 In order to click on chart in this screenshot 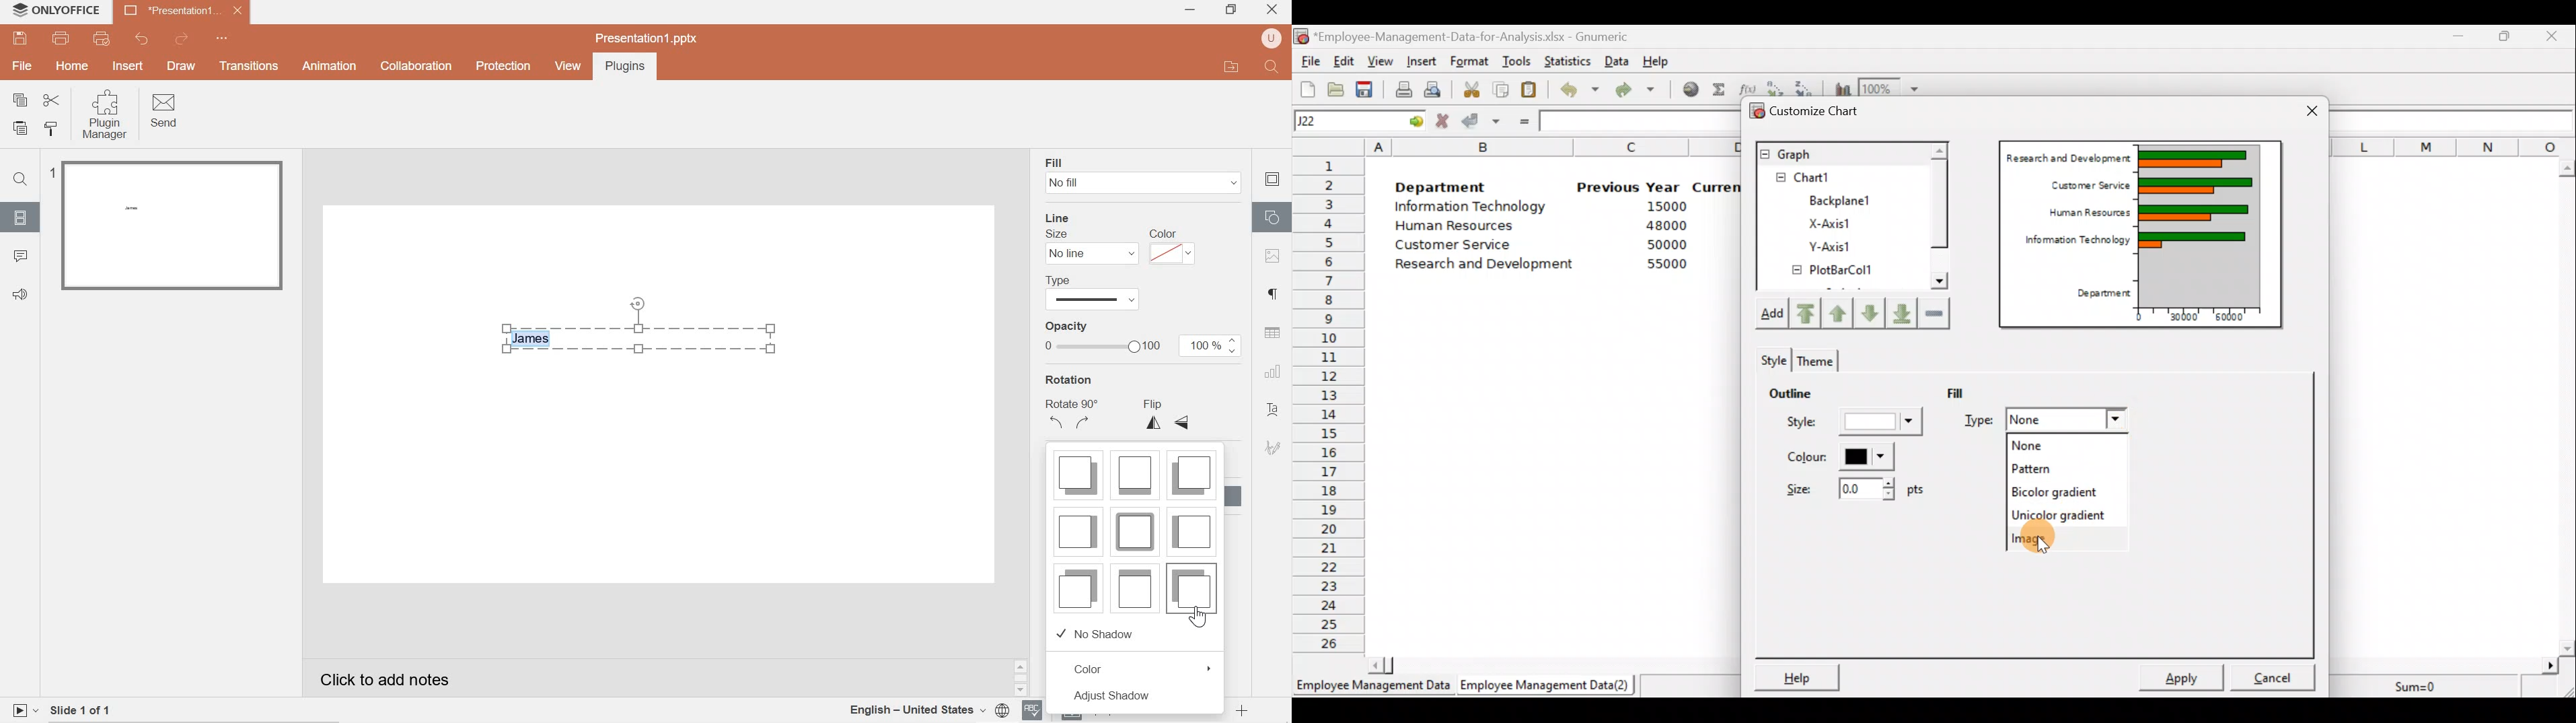, I will do `click(1272, 372)`.